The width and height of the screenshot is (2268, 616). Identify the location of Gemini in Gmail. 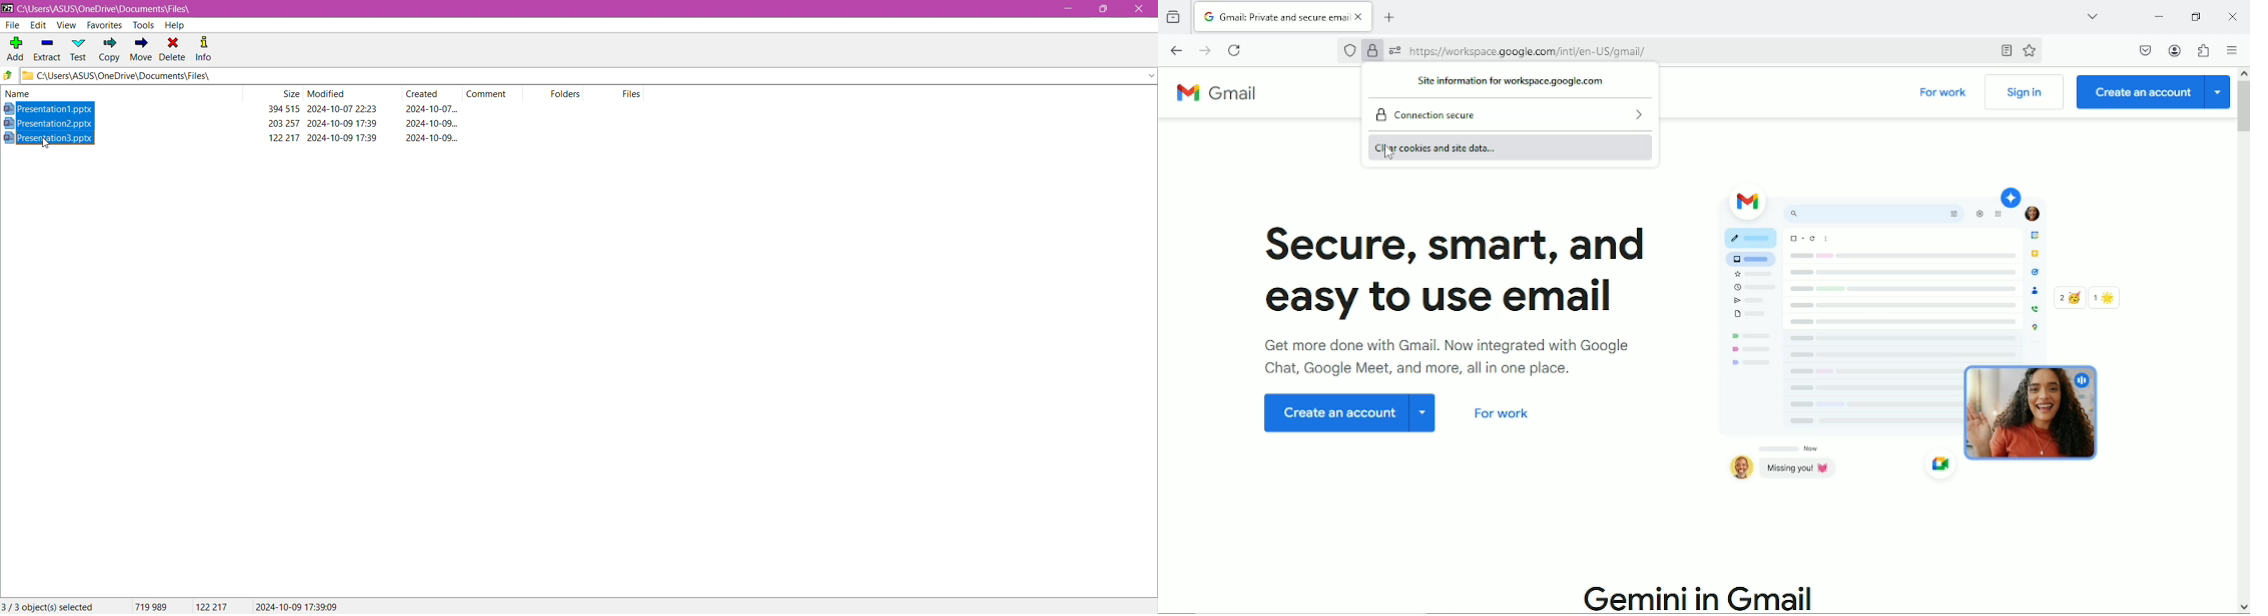
(1701, 597).